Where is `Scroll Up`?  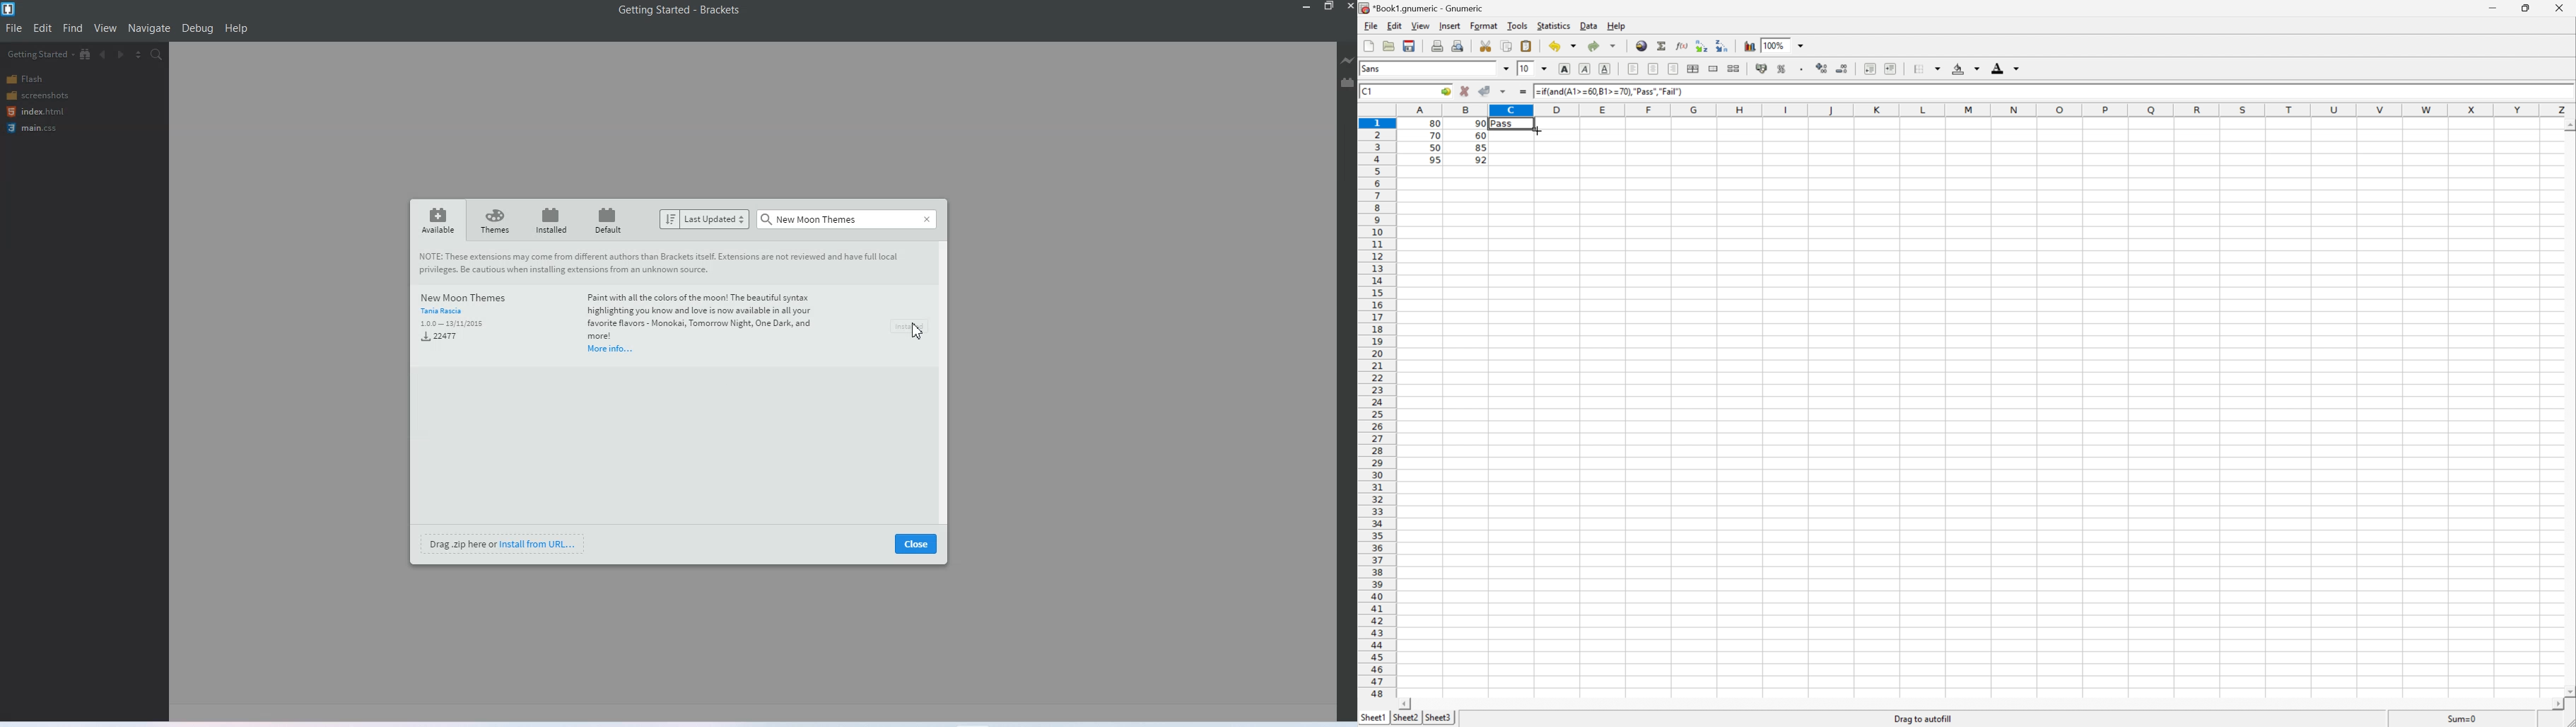 Scroll Up is located at coordinates (2569, 125).